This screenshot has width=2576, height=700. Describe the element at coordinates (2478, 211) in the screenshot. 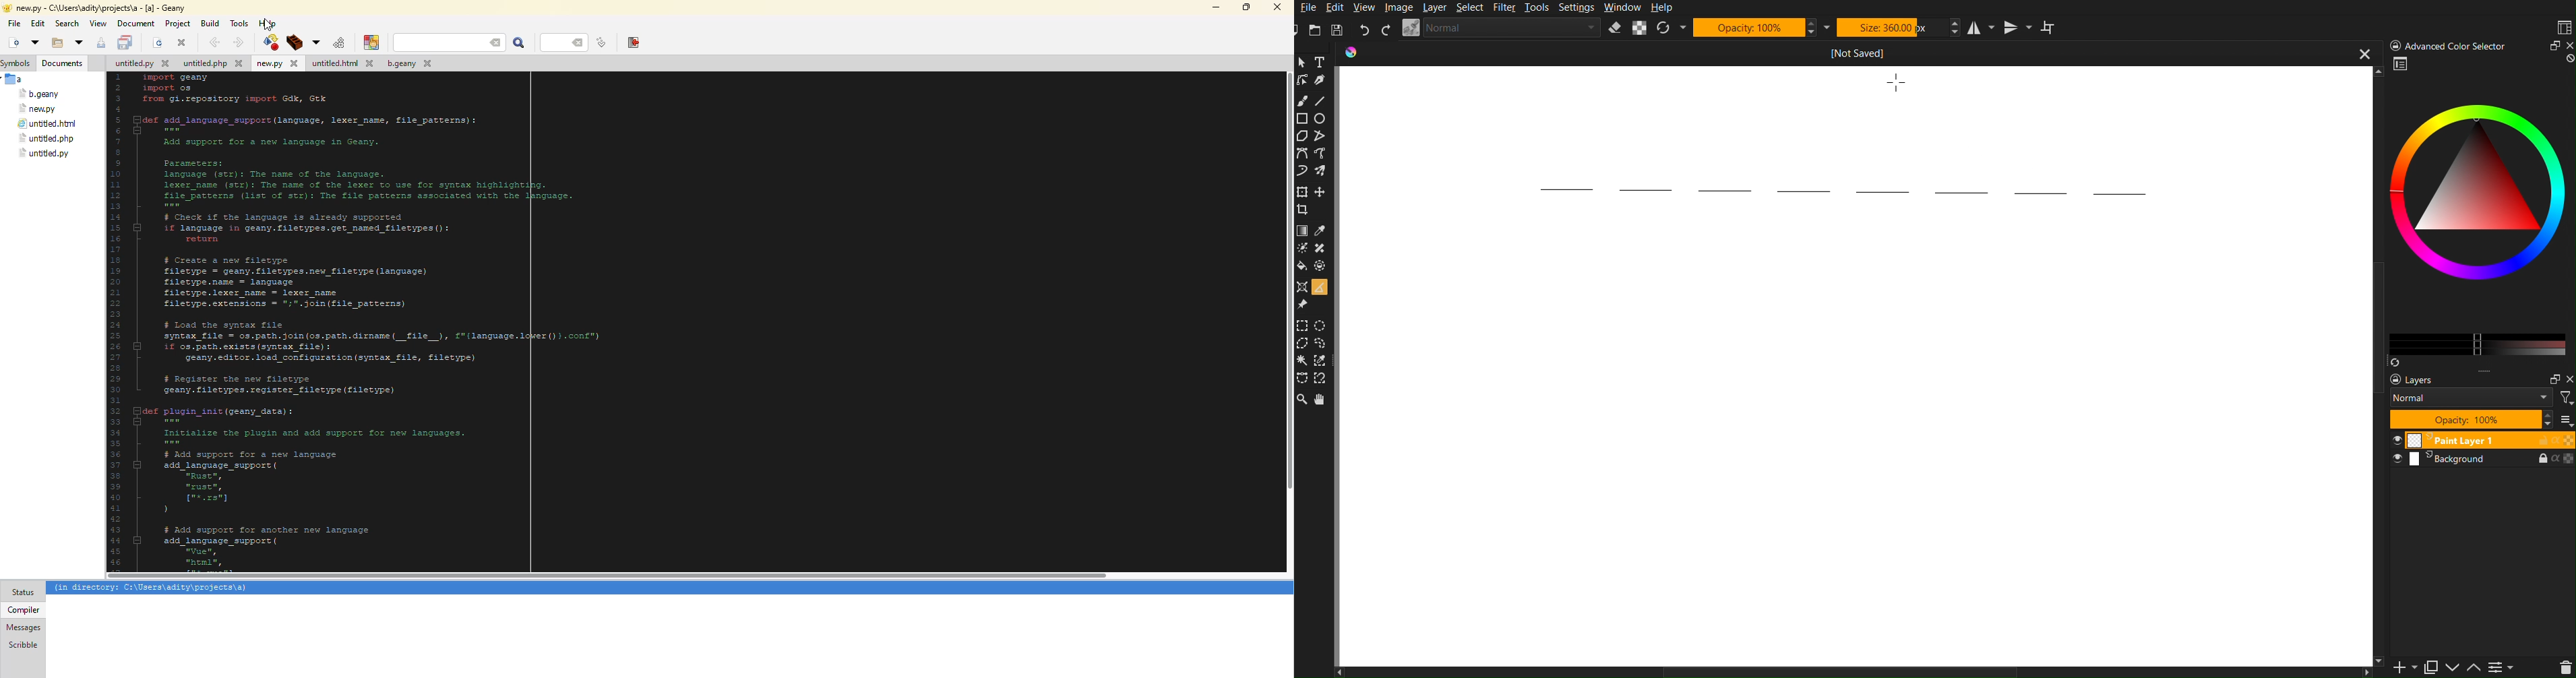

I see `Advanced Color Selector` at that location.